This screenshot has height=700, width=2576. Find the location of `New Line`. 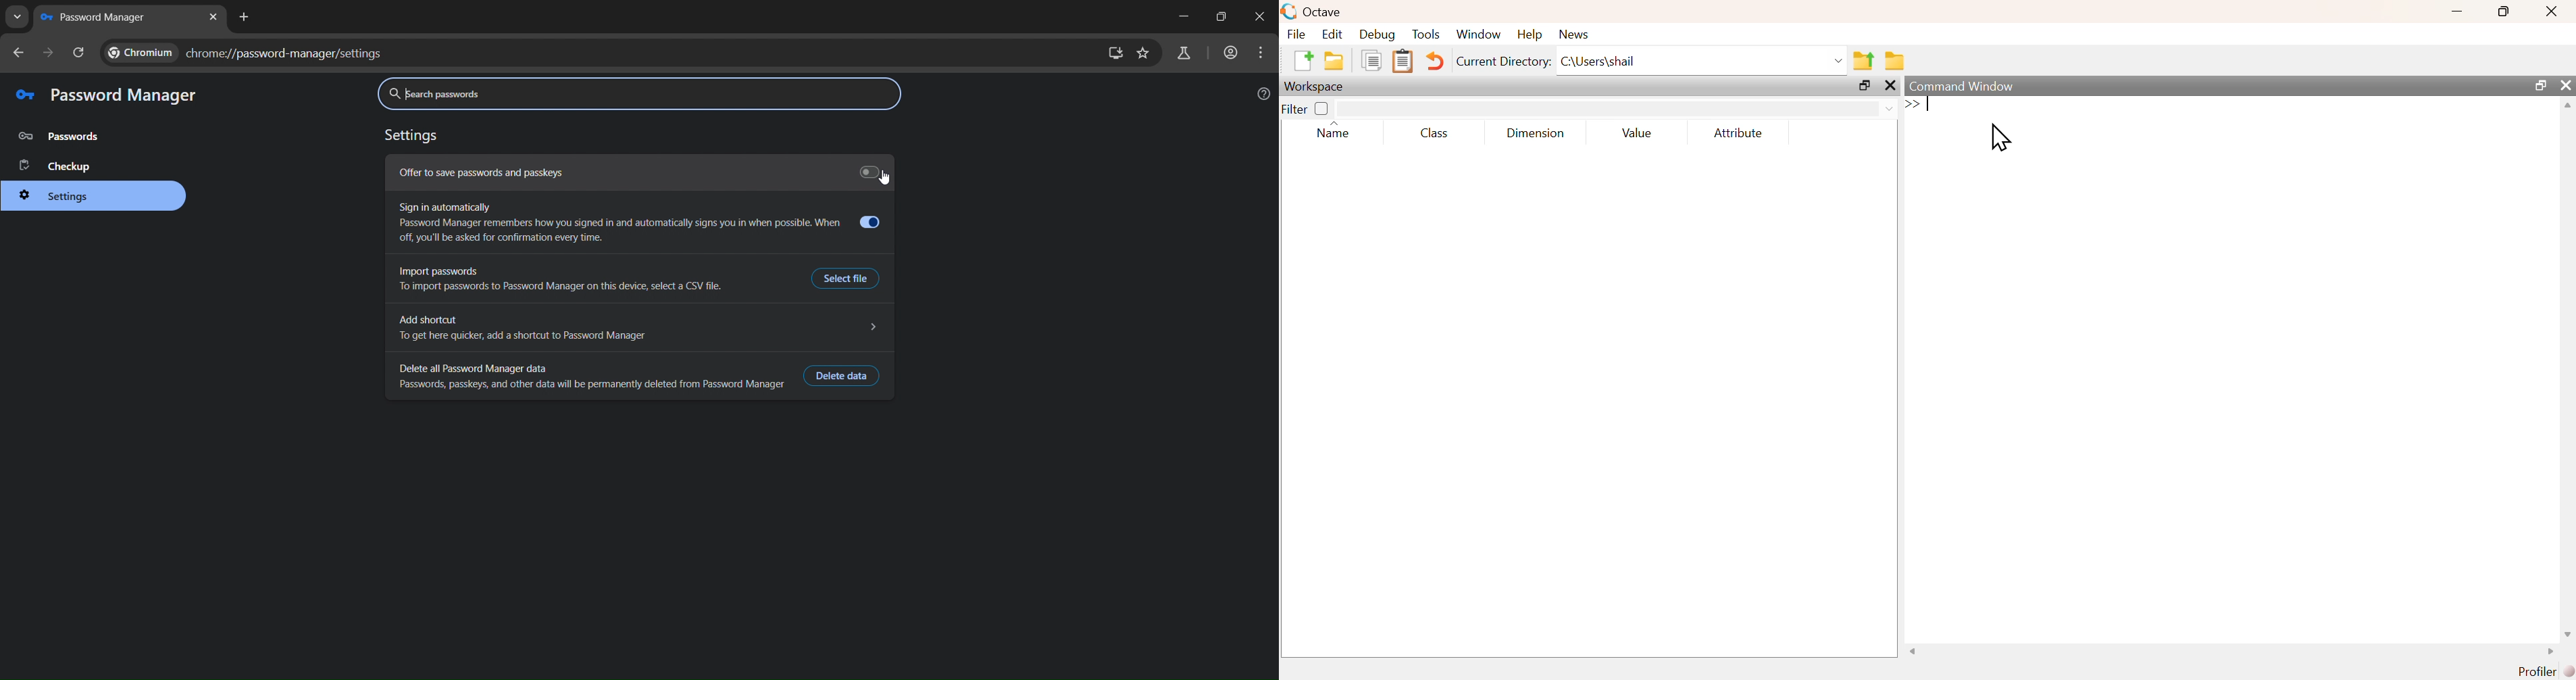

New Line is located at coordinates (1913, 104).